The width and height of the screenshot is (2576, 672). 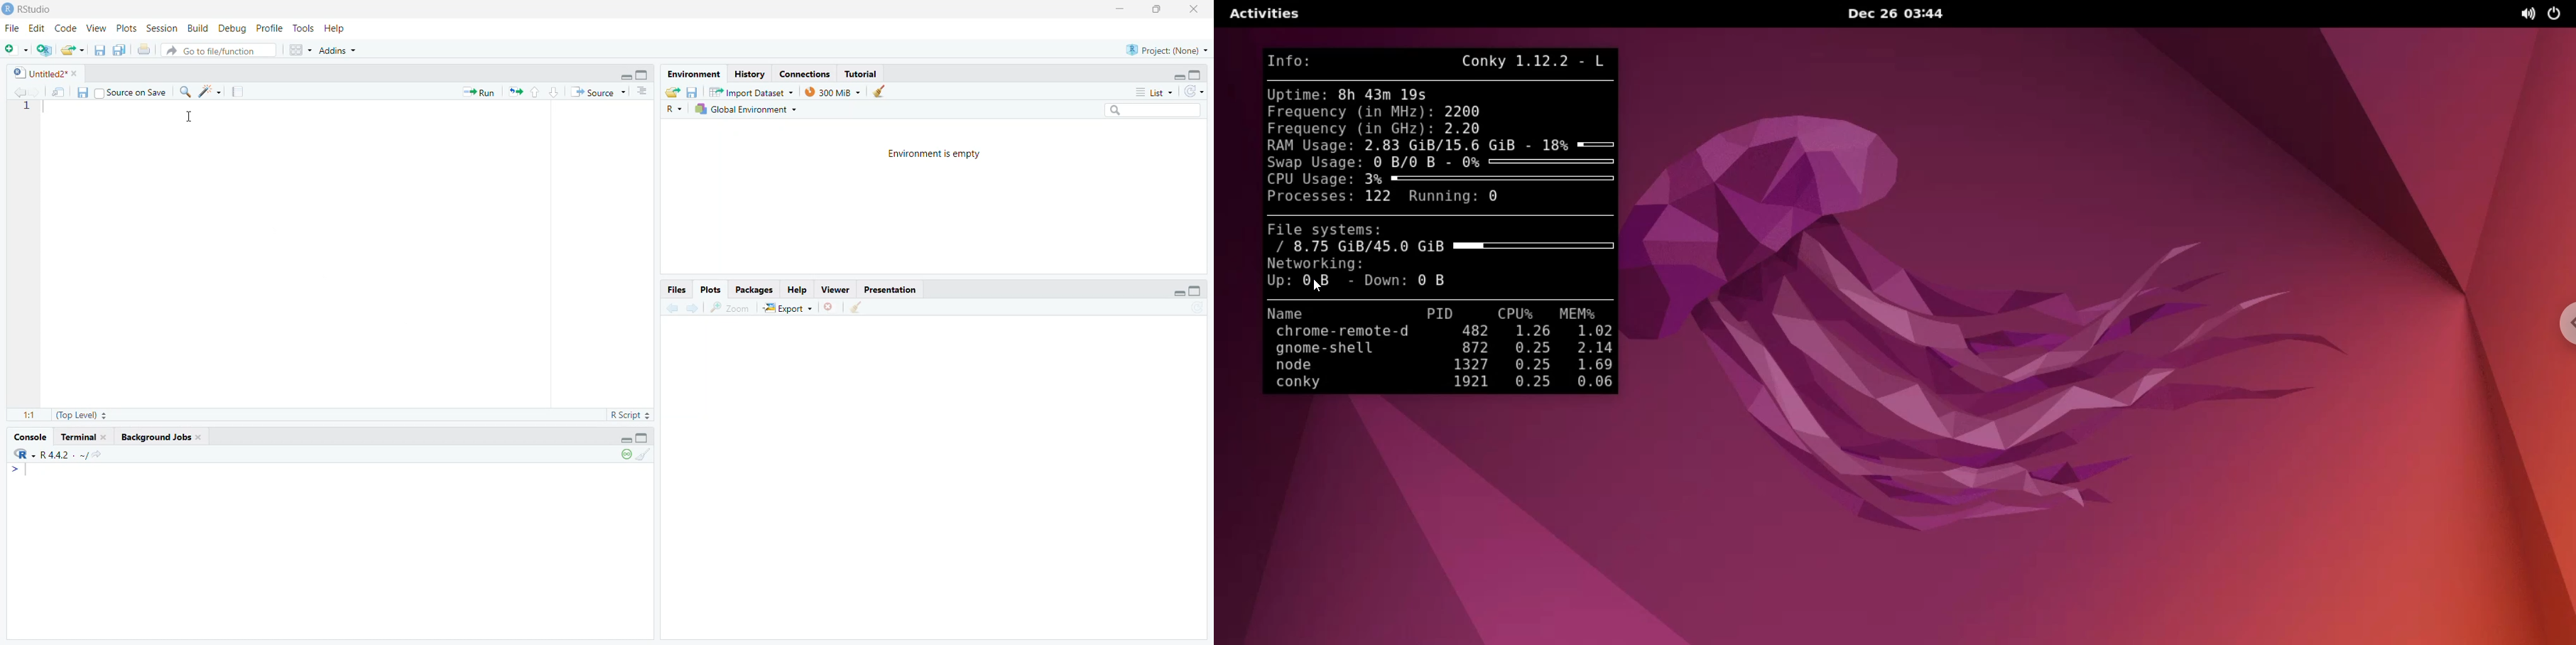 I want to click on Plots, so click(x=709, y=290).